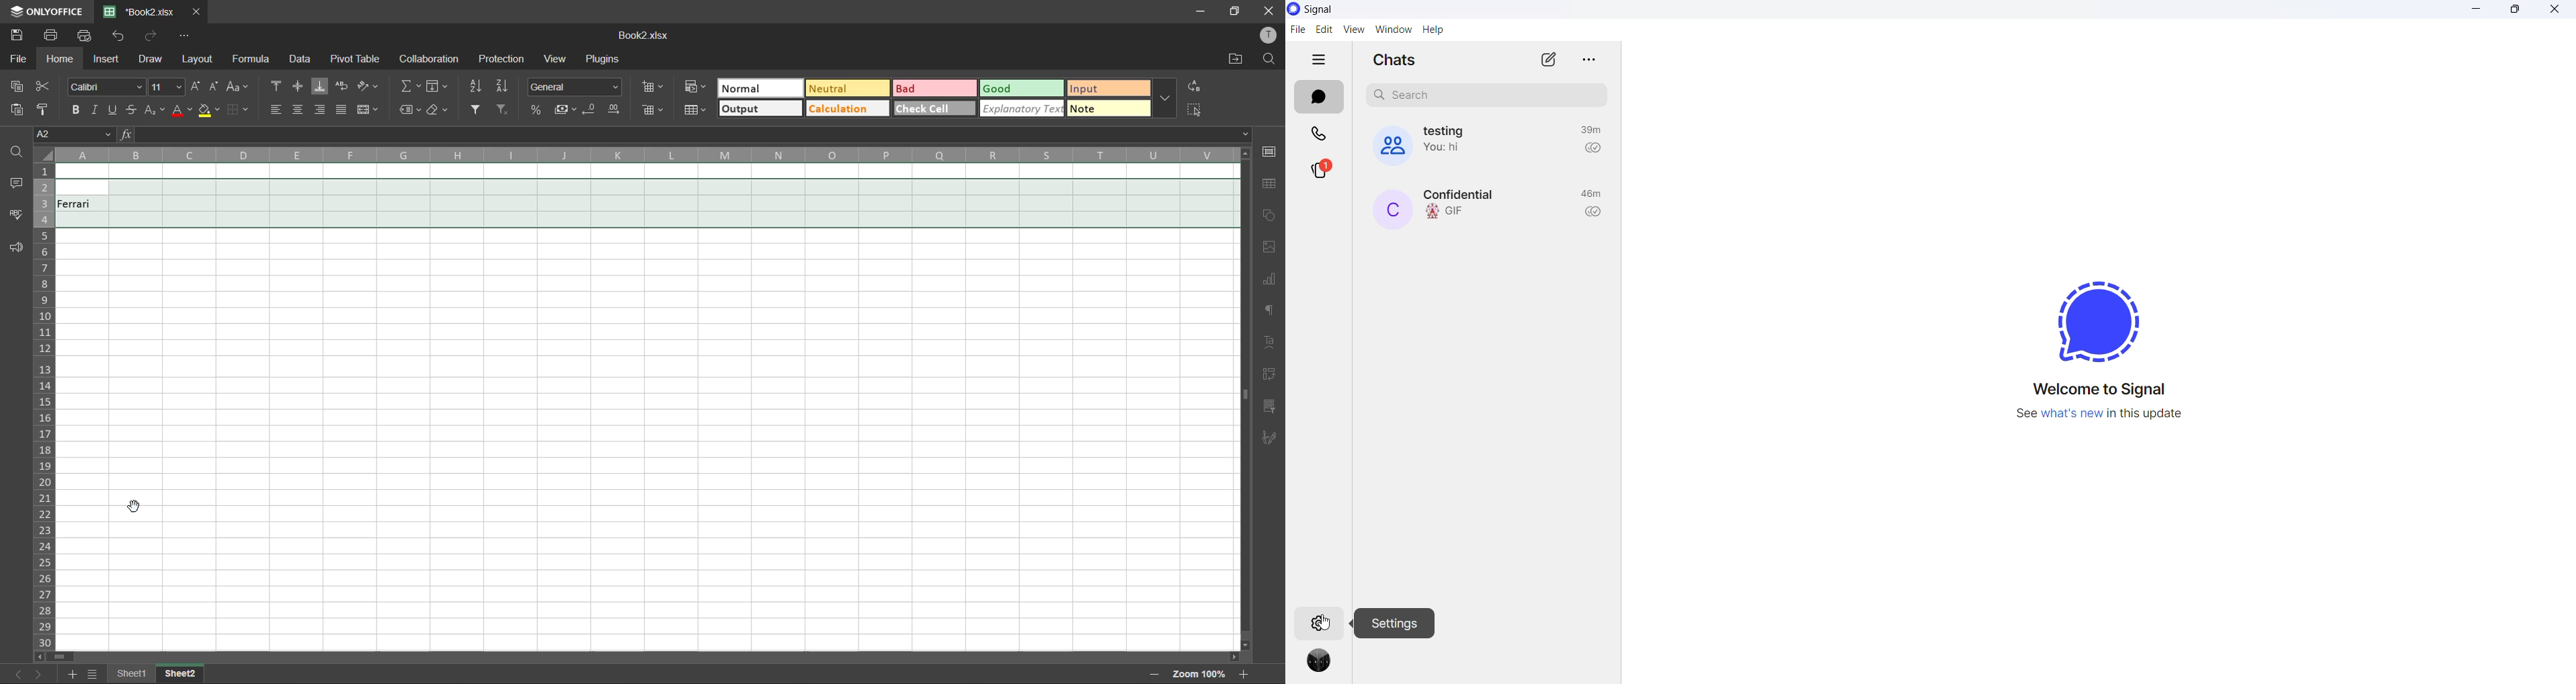  Describe the element at coordinates (1108, 107) in the screenshot. I see `note` at that location.